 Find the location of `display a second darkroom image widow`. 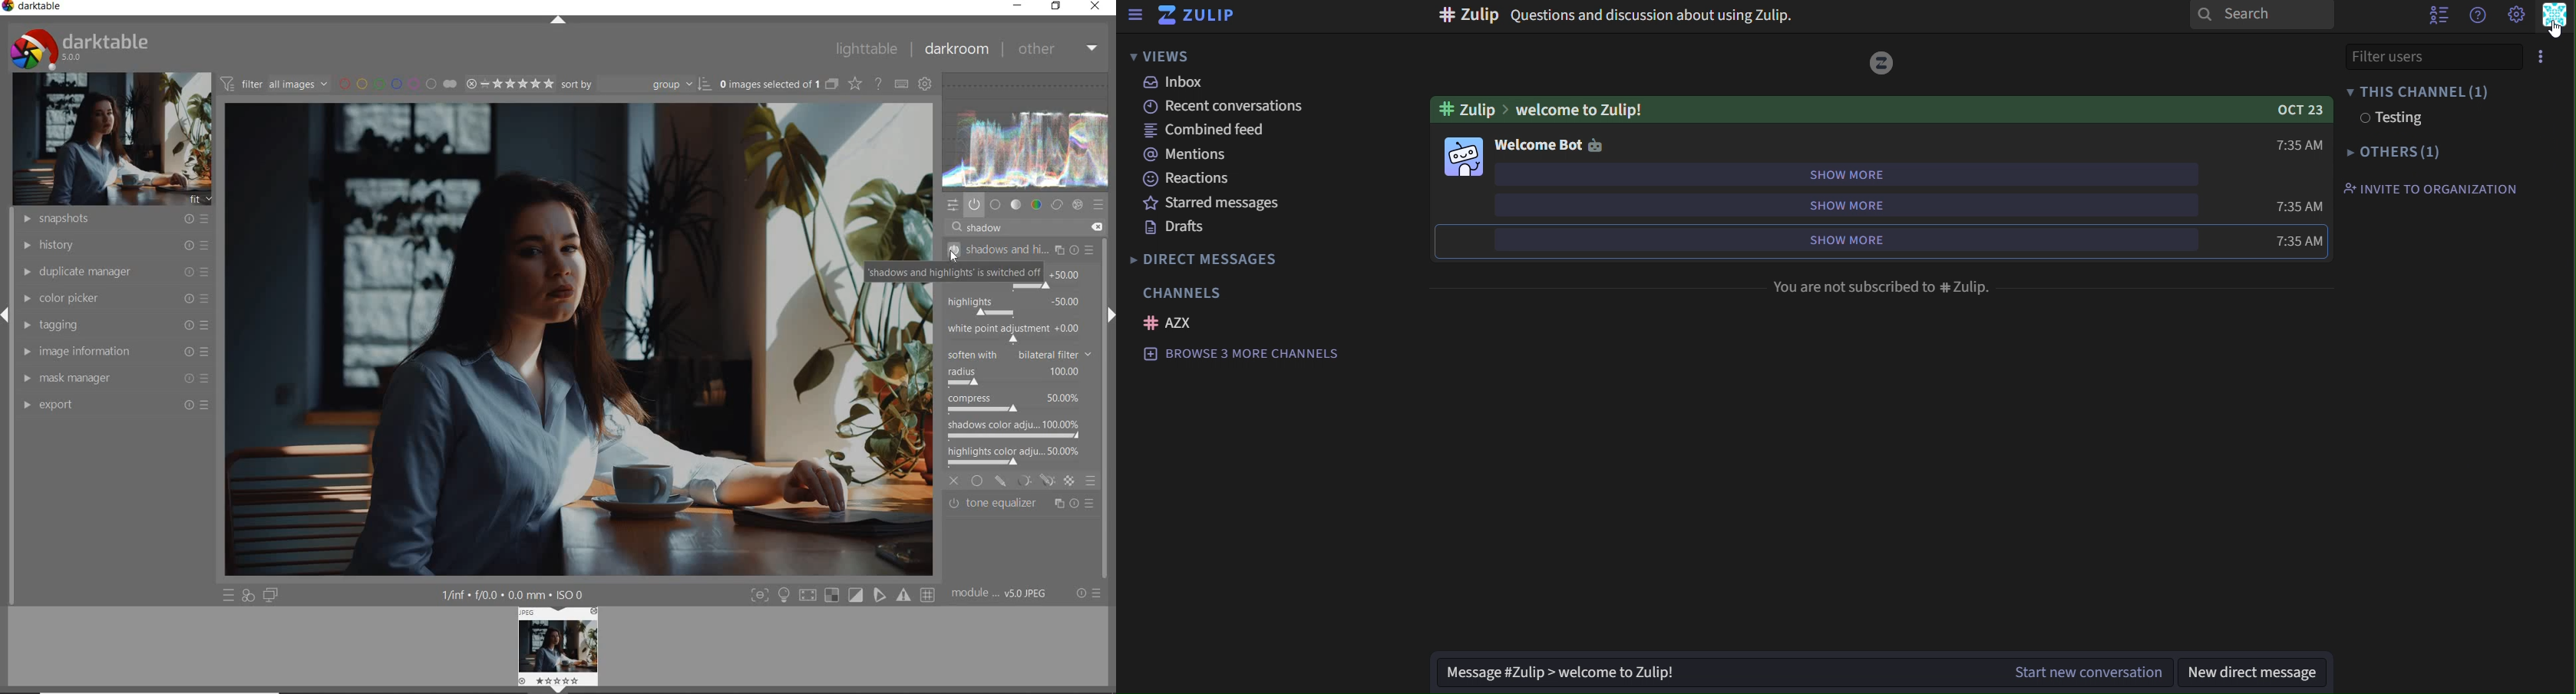

display a second darkroom image widow is located at coordinates (273, 596).